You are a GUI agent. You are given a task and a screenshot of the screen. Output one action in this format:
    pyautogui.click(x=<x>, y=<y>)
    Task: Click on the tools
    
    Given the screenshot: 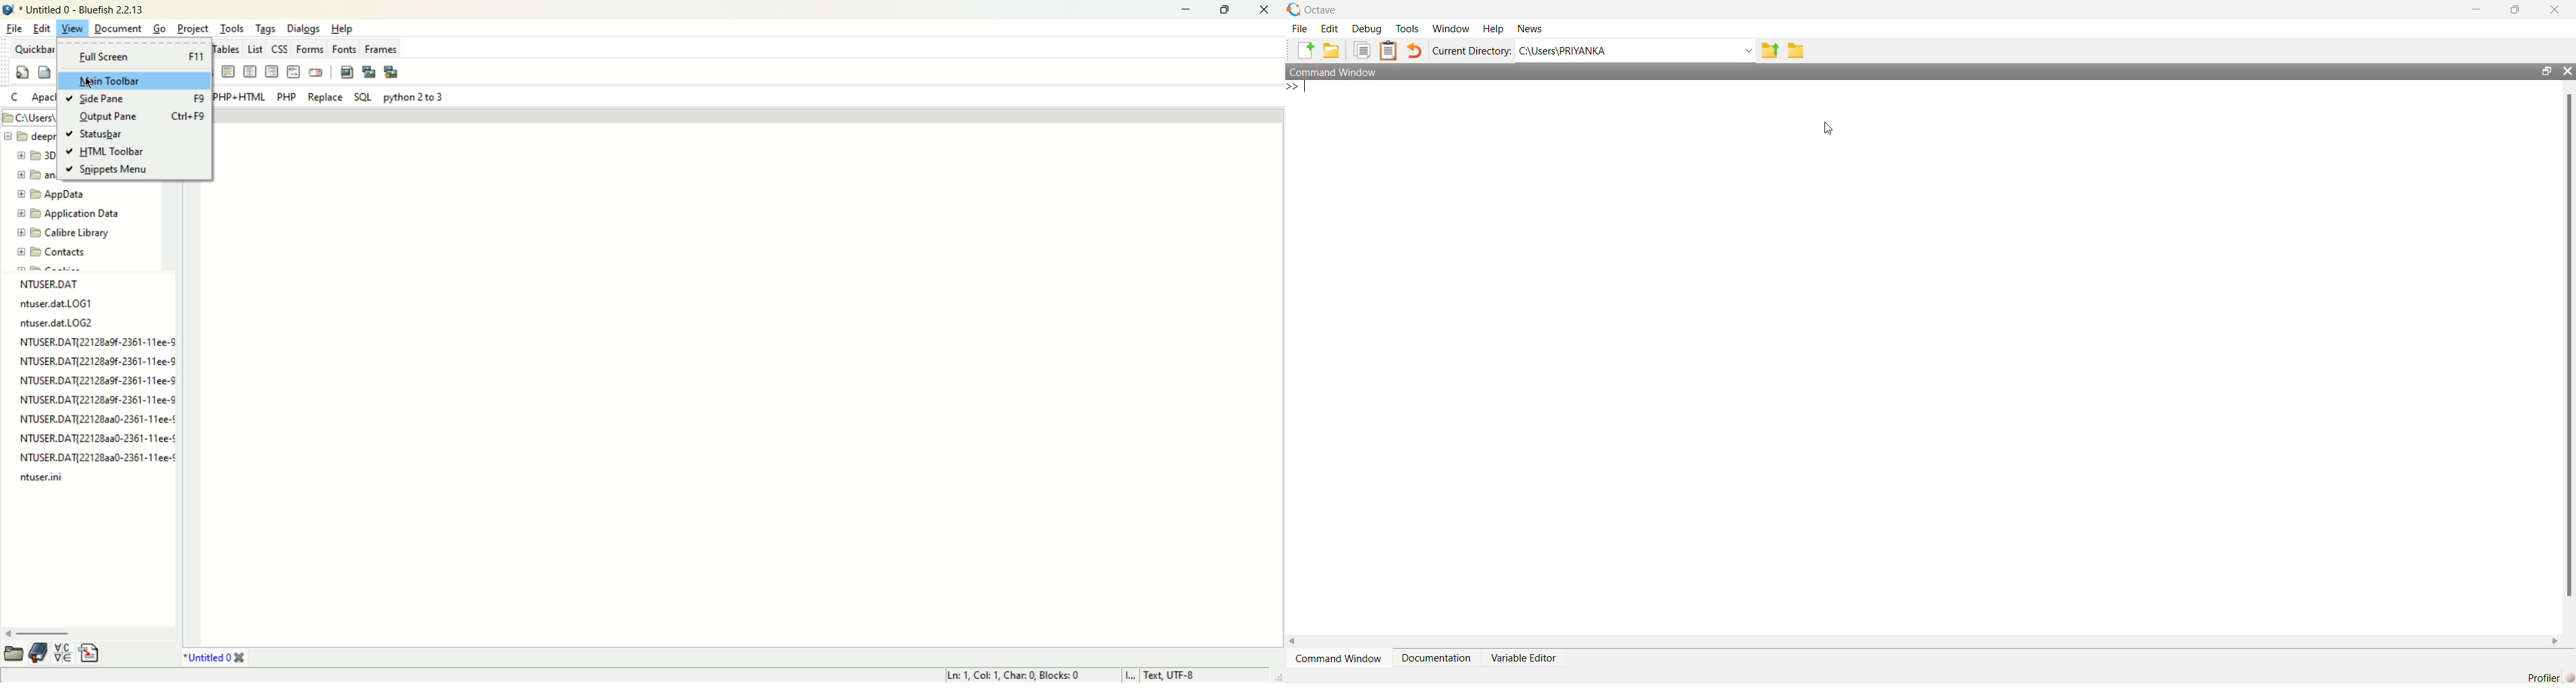 What is the action you would take?
    pyautogui.click(x=232, y=28)
    